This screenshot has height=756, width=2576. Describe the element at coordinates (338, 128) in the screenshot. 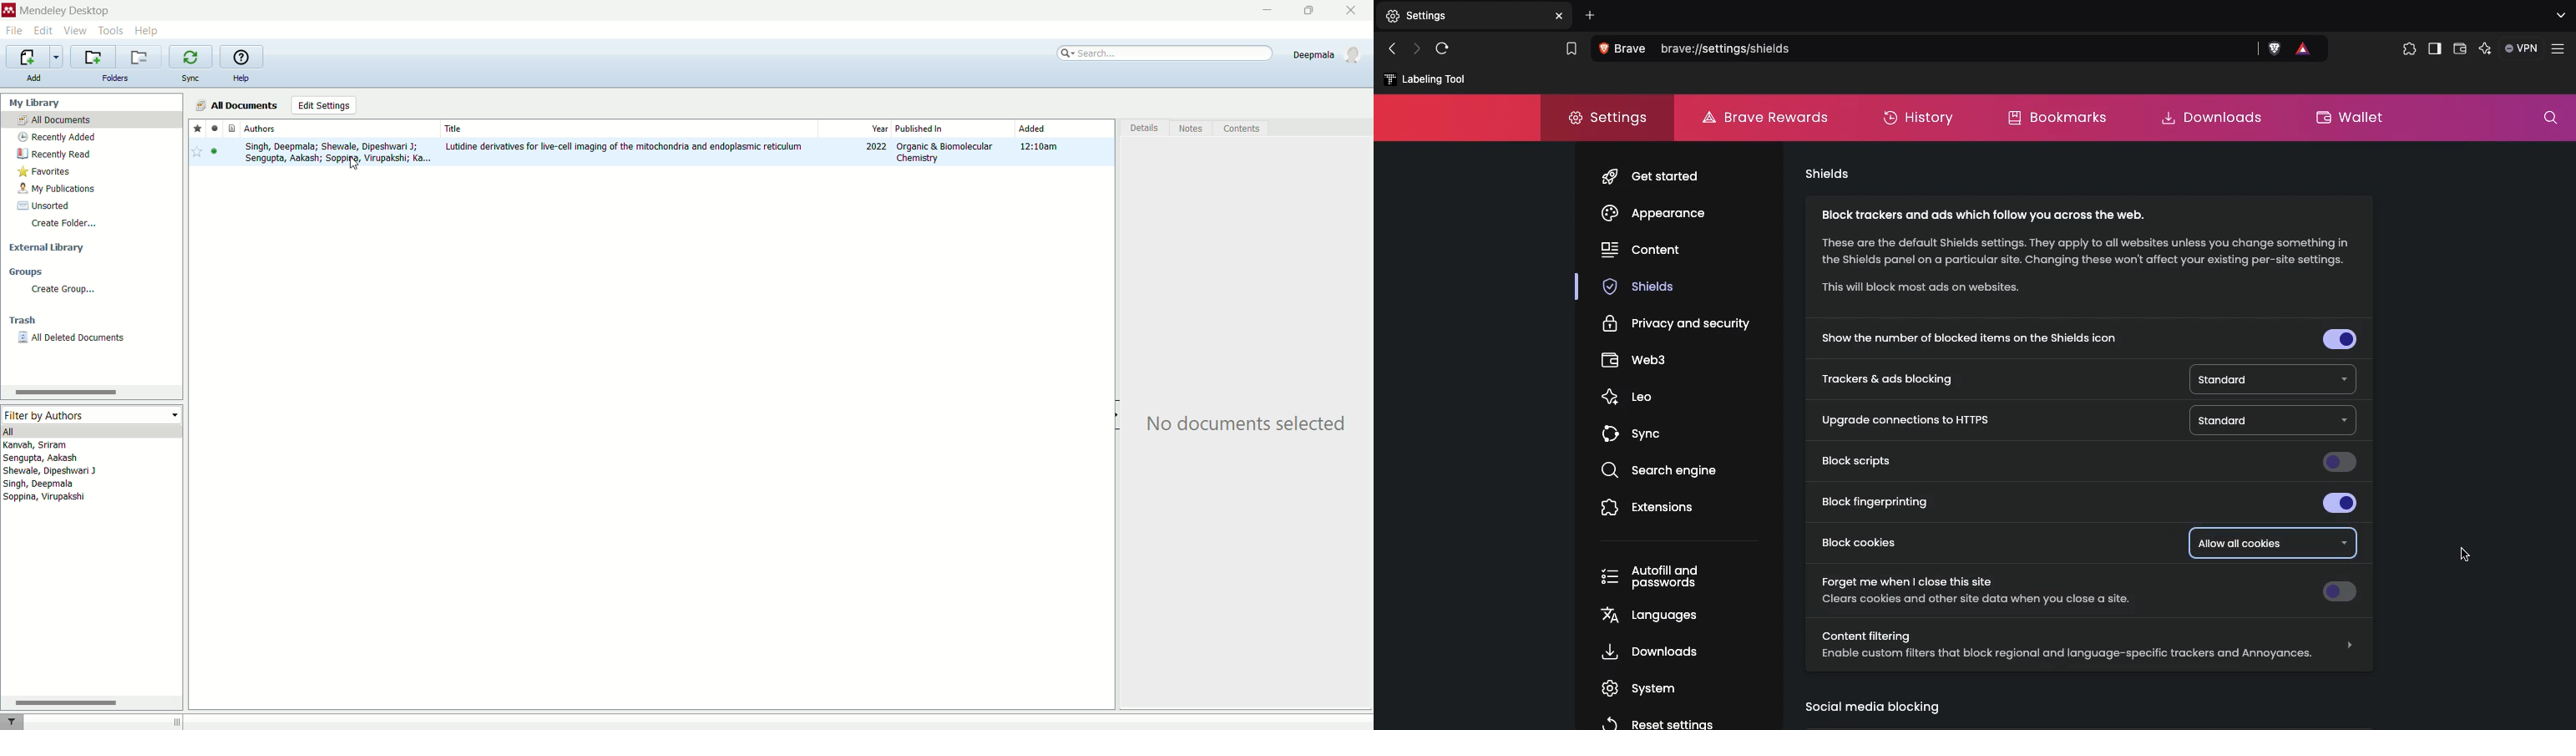

I see `Authors` at that location.